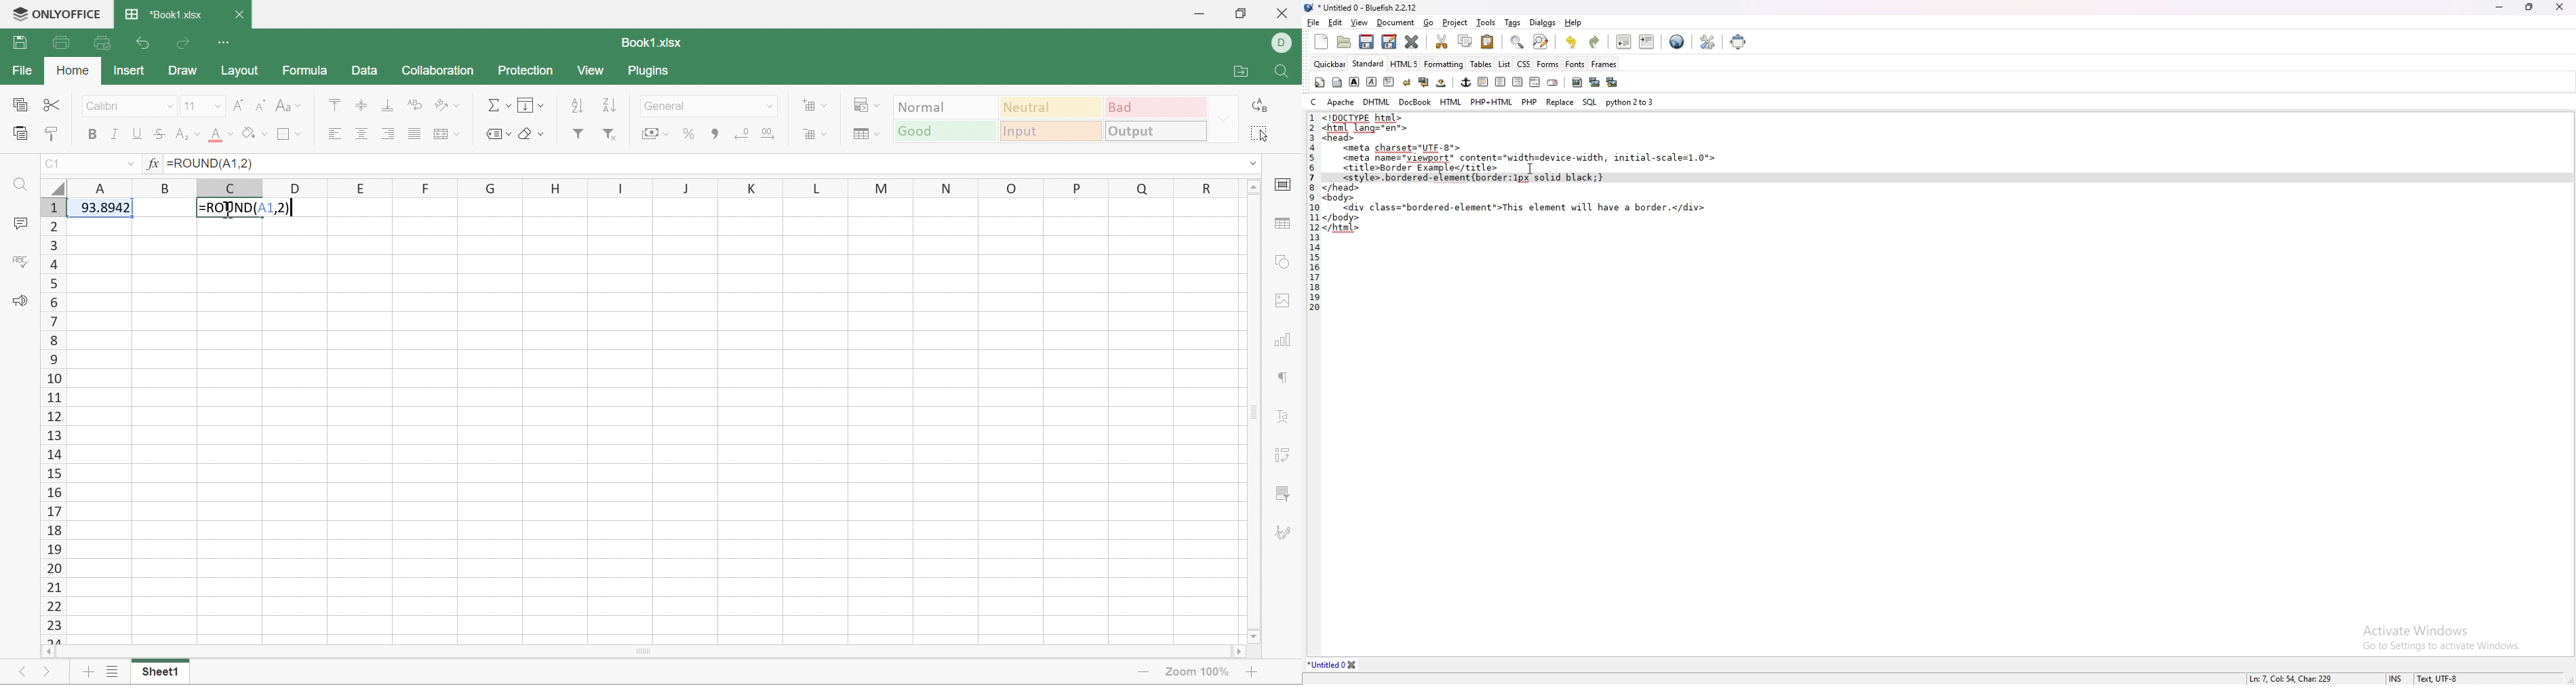  What do you see at coordinates (153, 164) in the screenshot?
I see `fx` at bounding box center [153, 164].